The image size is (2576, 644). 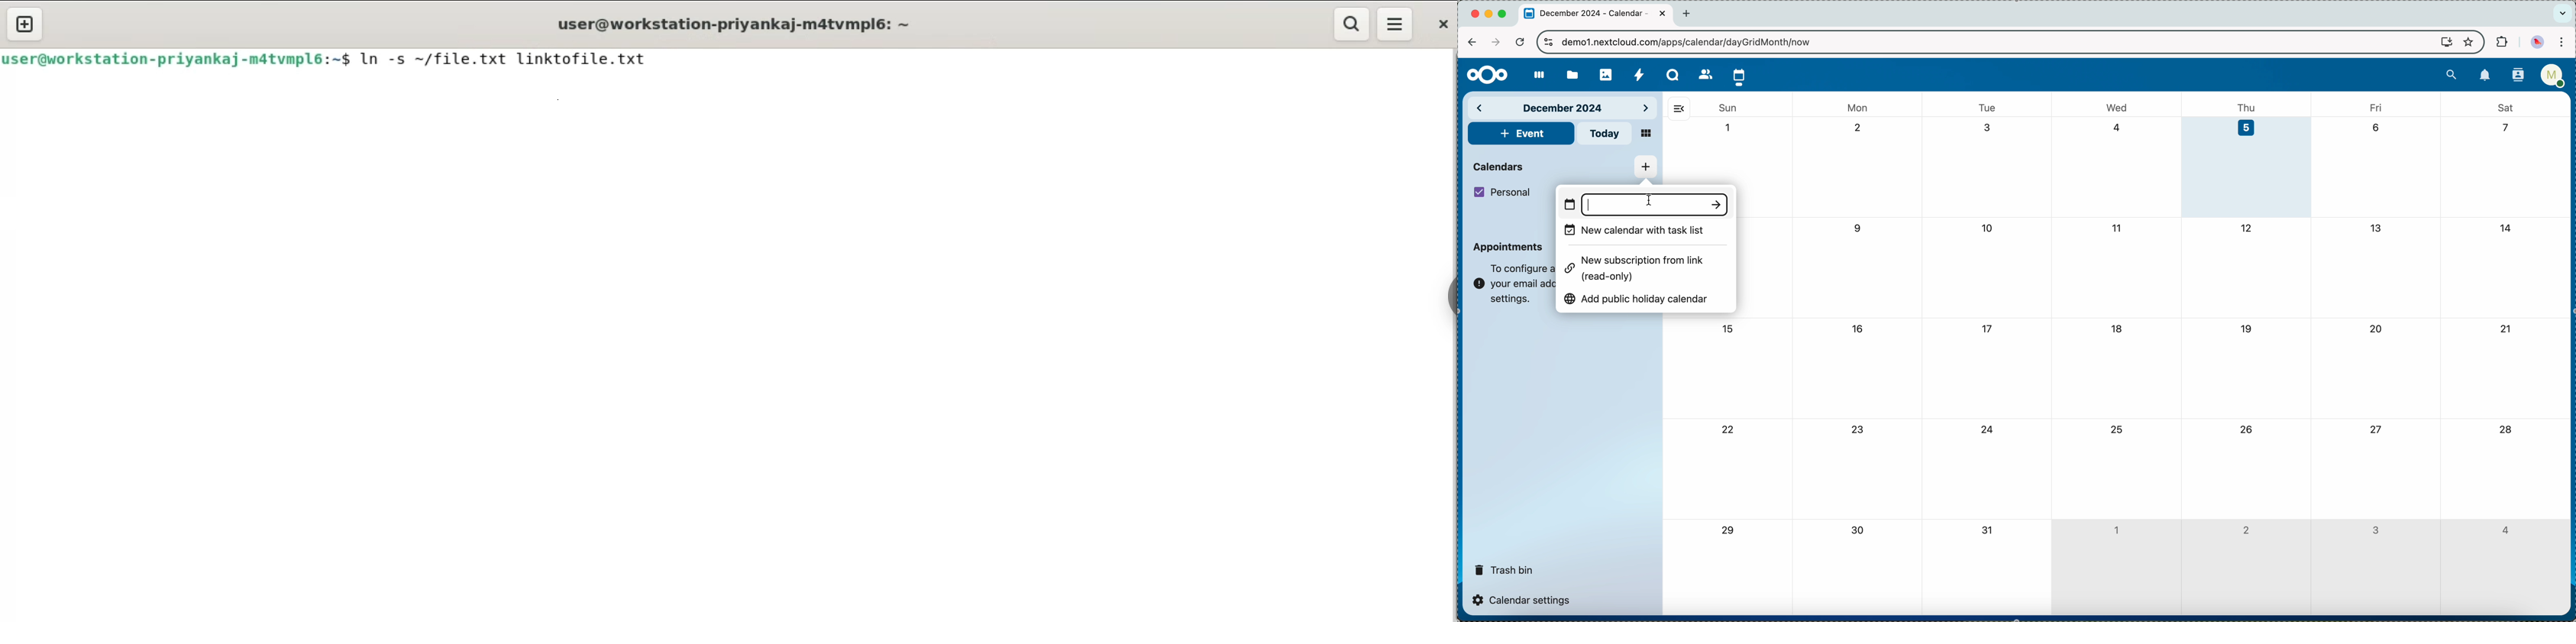 What do you see at coordinates (1640, 74) in the screenshot?
I see `activity` at bounding box center [1640, 74].